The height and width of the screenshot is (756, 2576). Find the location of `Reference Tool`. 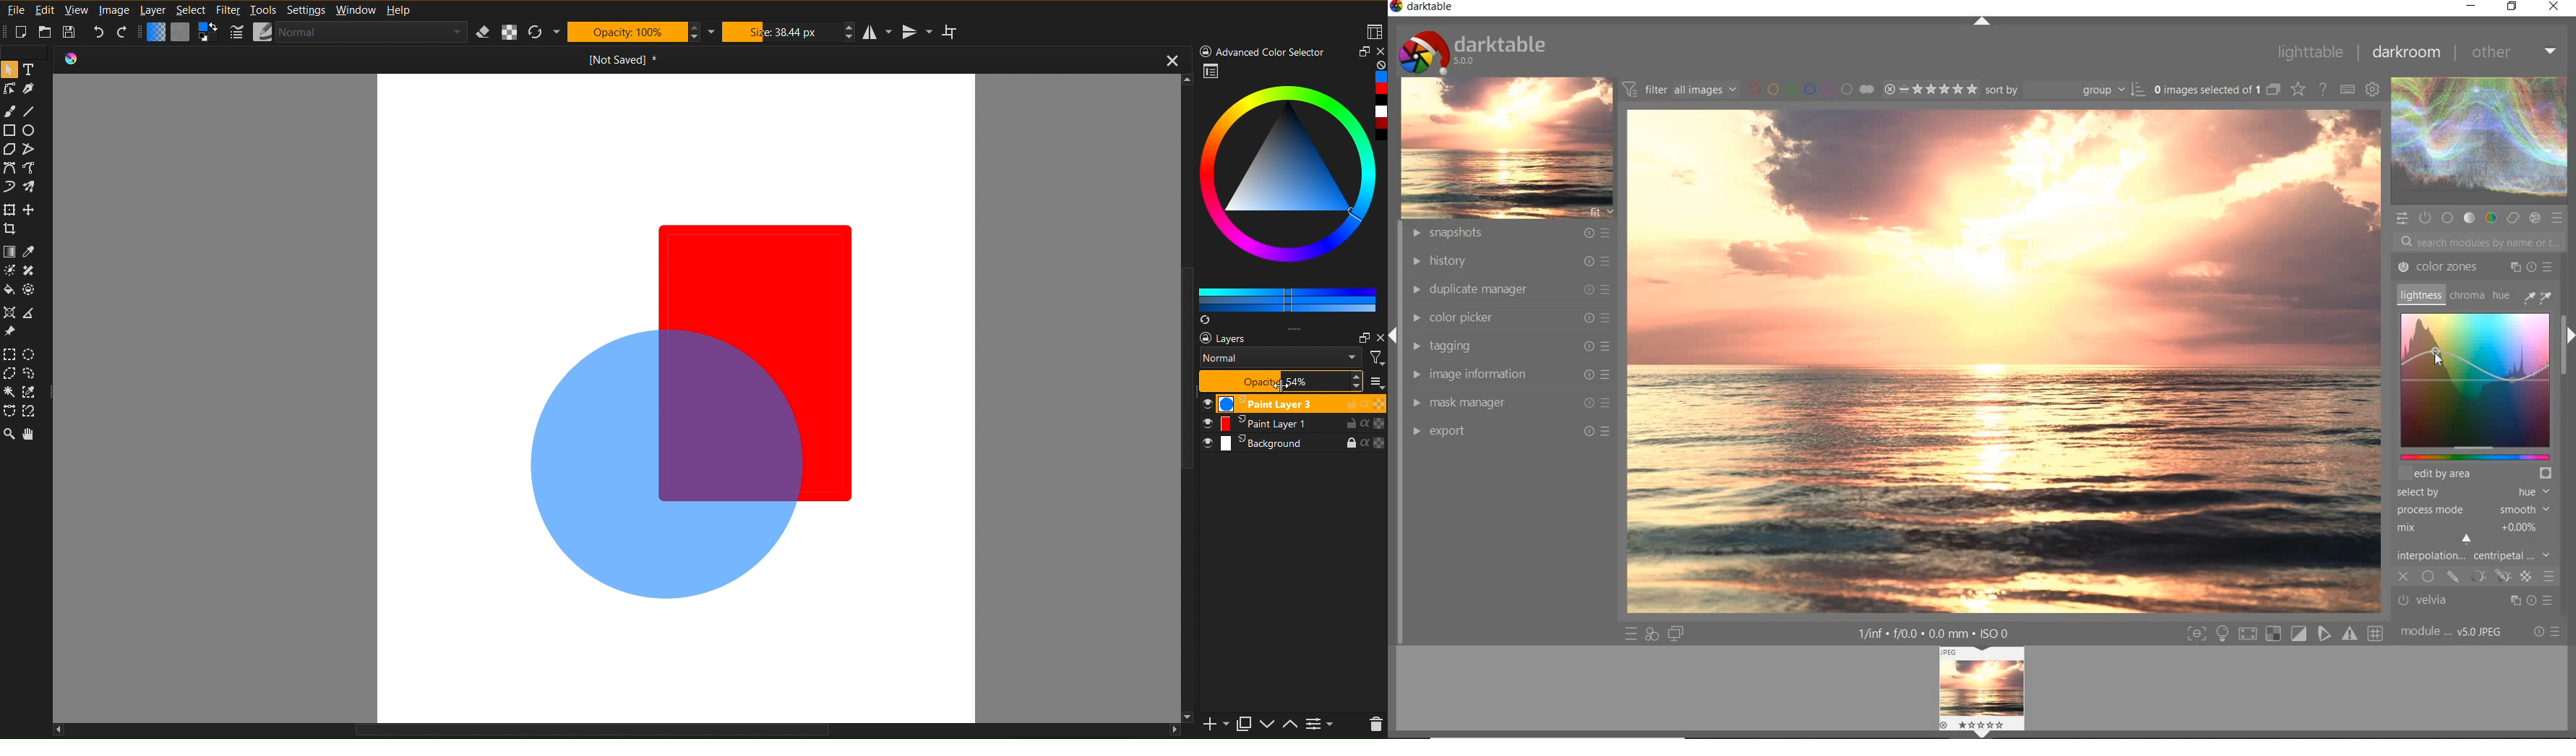

Reference Tool is located at coordinates (32, 311).